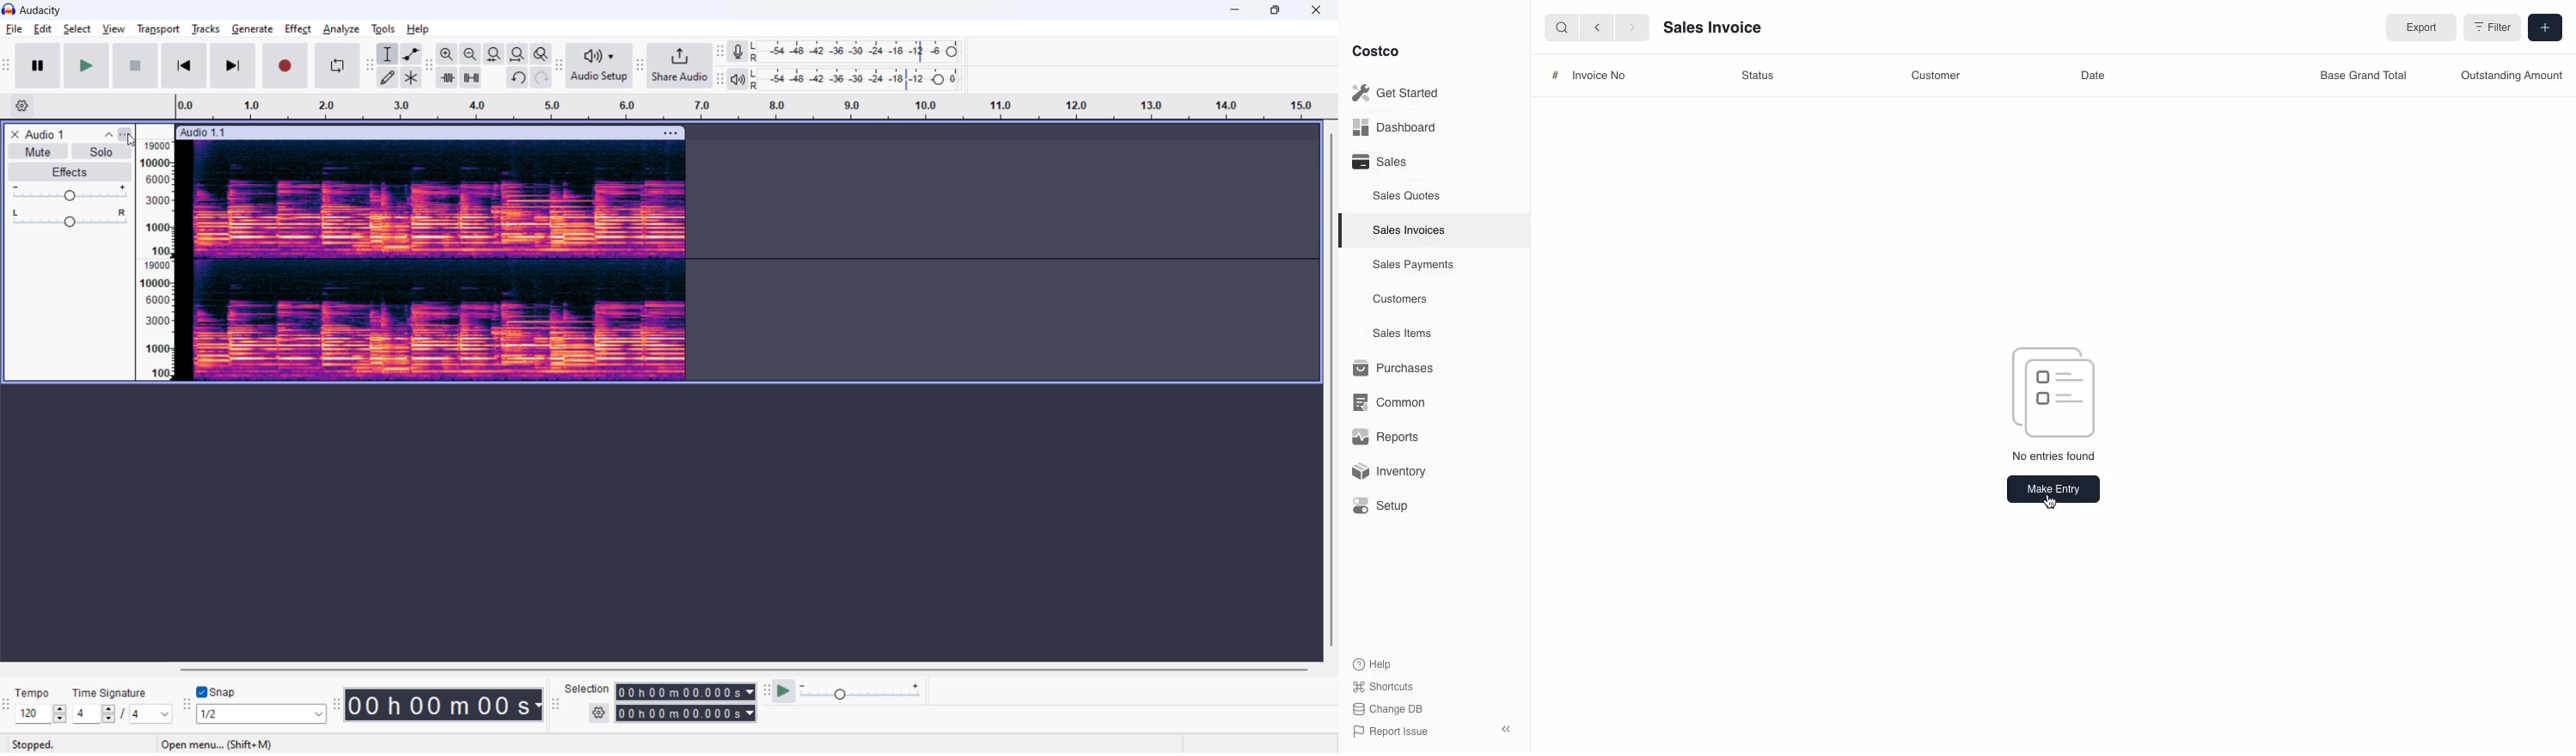 The width and height of the screenshot is (2576, 756). I want to click on #, so click(1549, 75).